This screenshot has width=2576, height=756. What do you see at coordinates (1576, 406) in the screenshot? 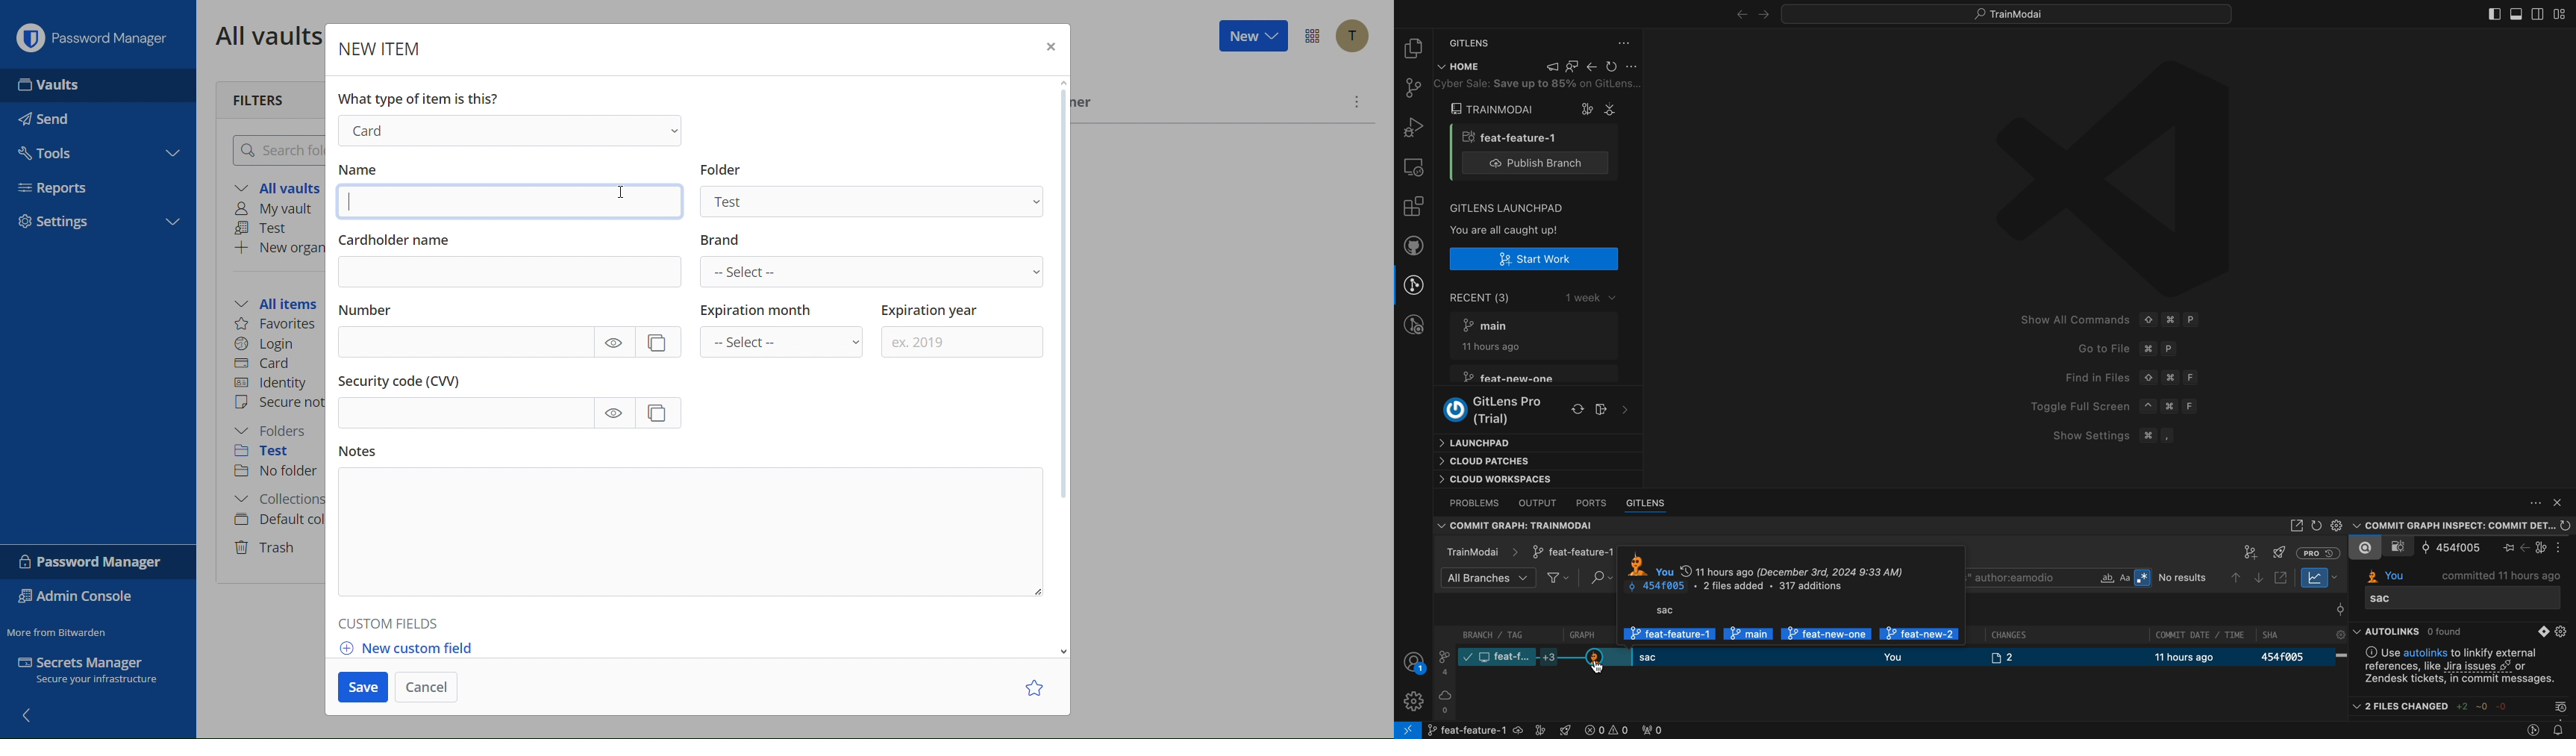
I see `refresh` at bounding box center [1576, 406].